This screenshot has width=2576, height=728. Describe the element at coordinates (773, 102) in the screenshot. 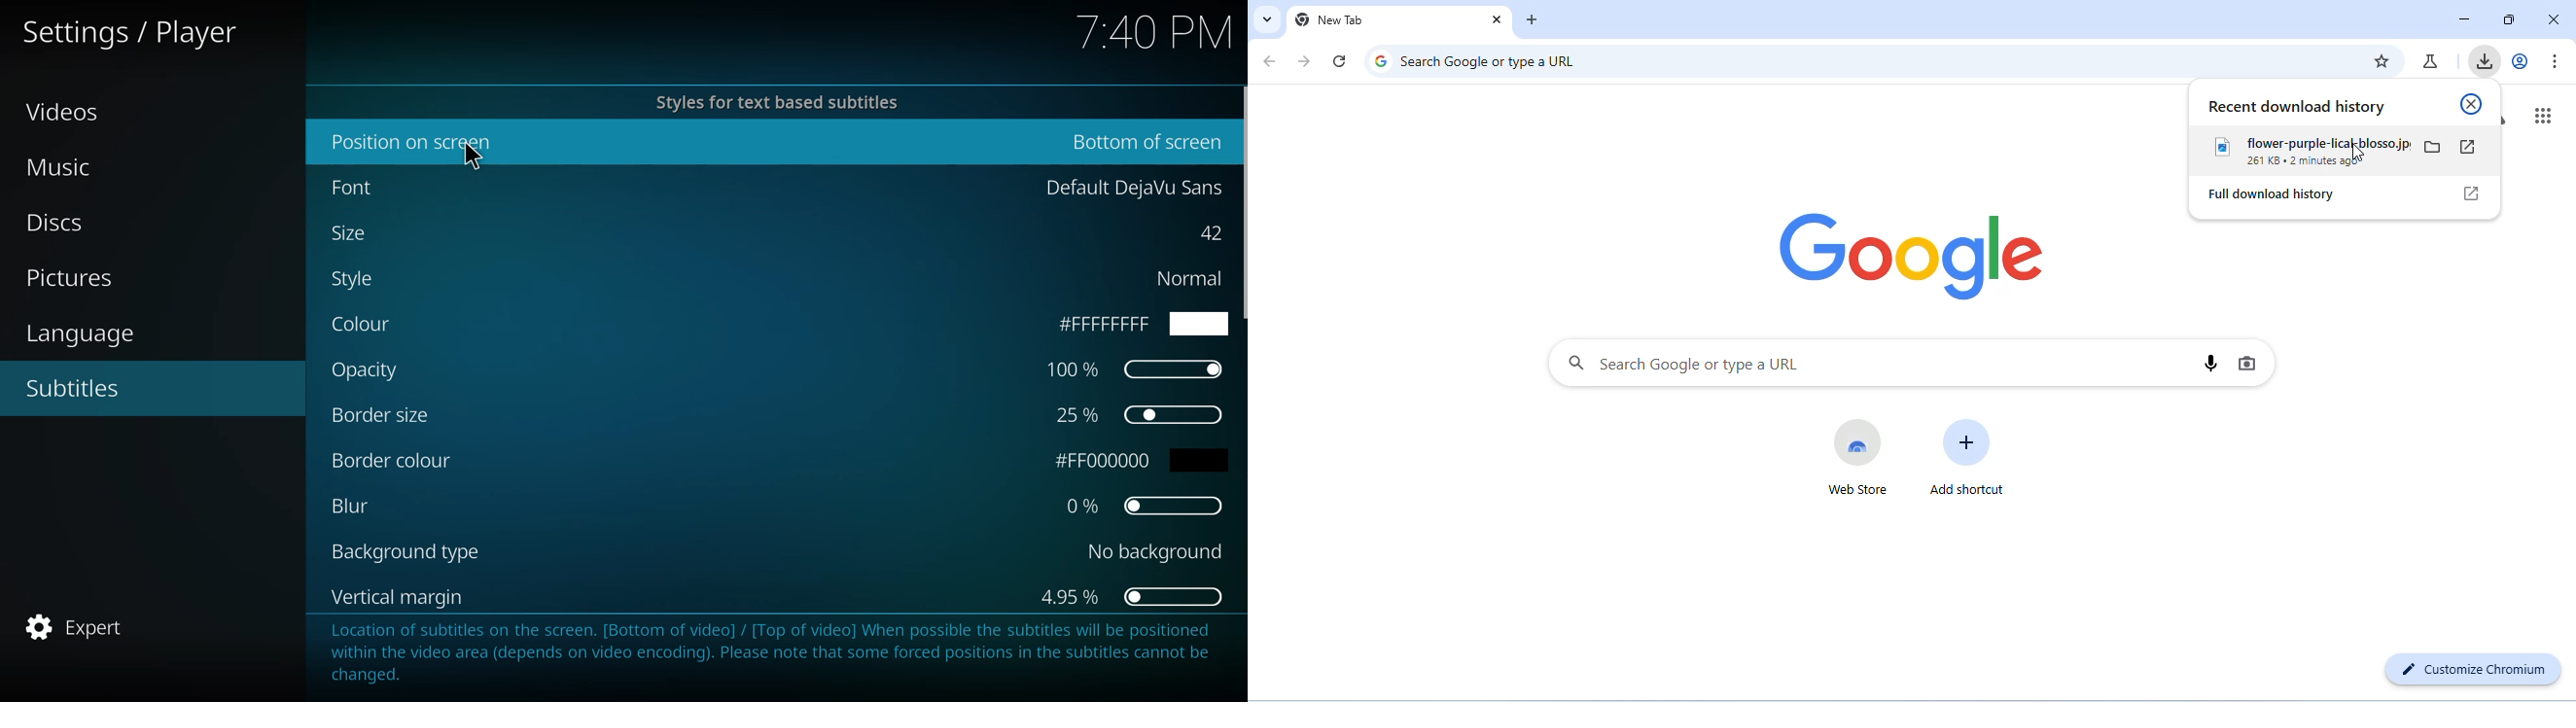

I see `styles` at that location.